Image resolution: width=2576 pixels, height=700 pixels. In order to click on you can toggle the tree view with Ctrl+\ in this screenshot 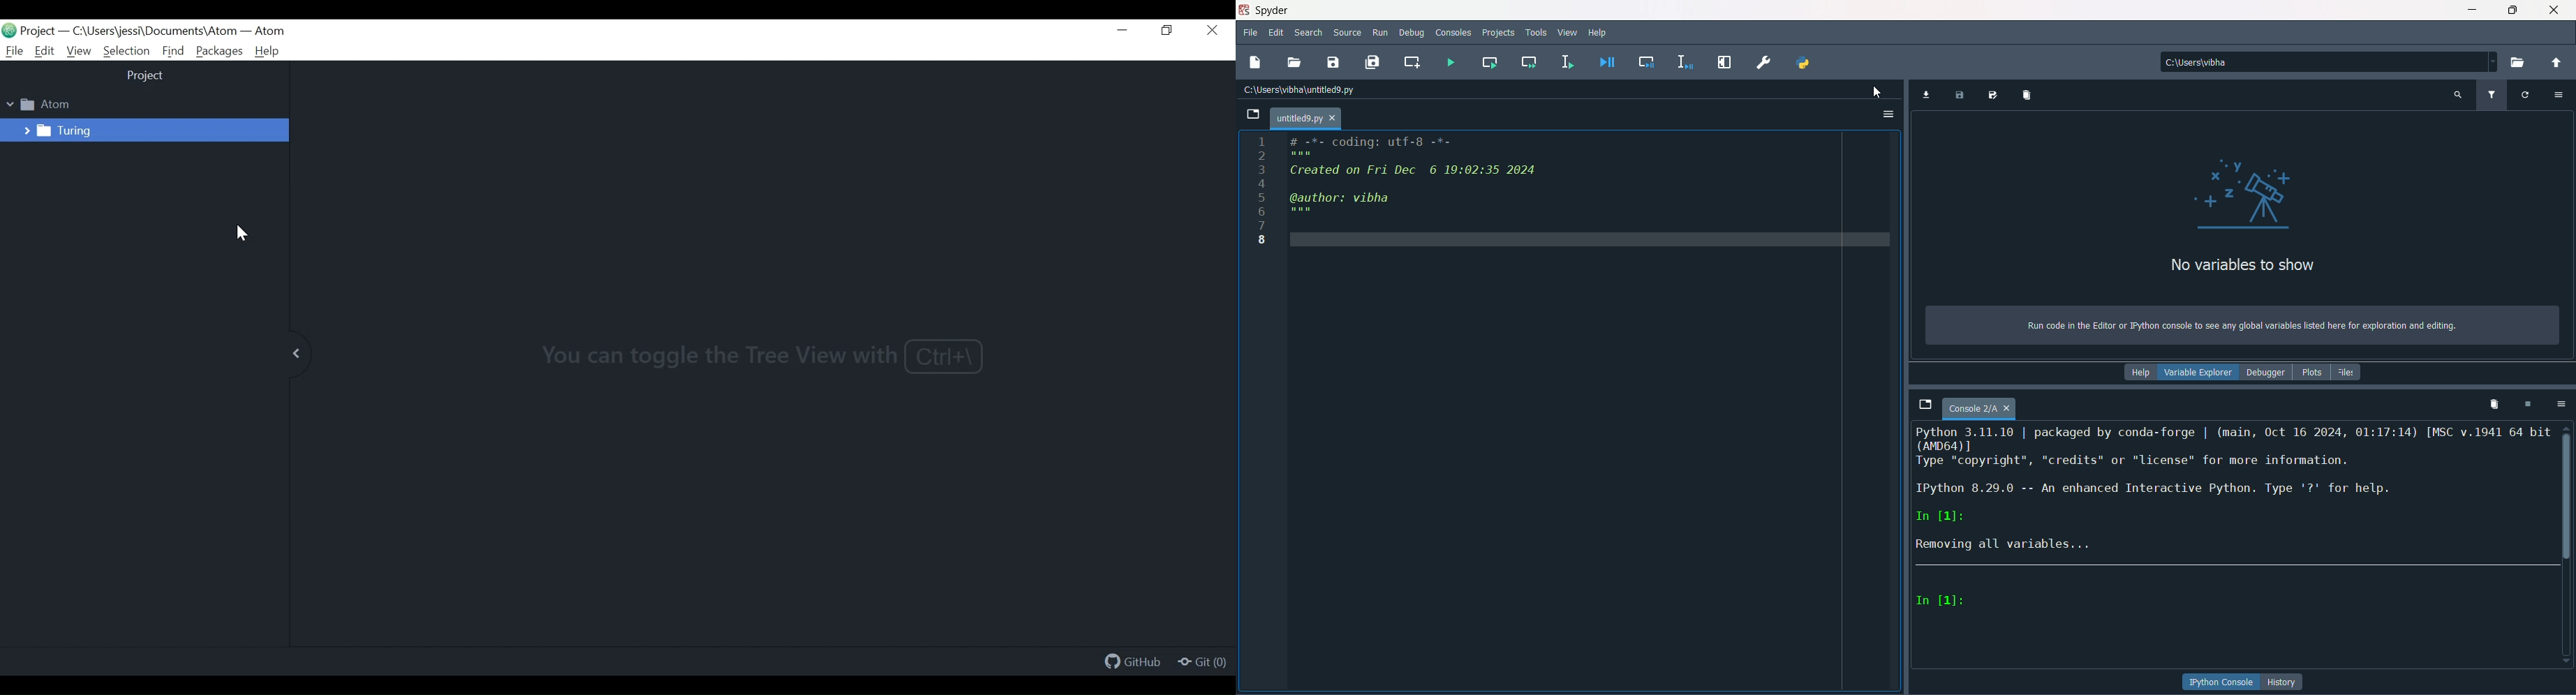, I will do `click(764, 355)`.